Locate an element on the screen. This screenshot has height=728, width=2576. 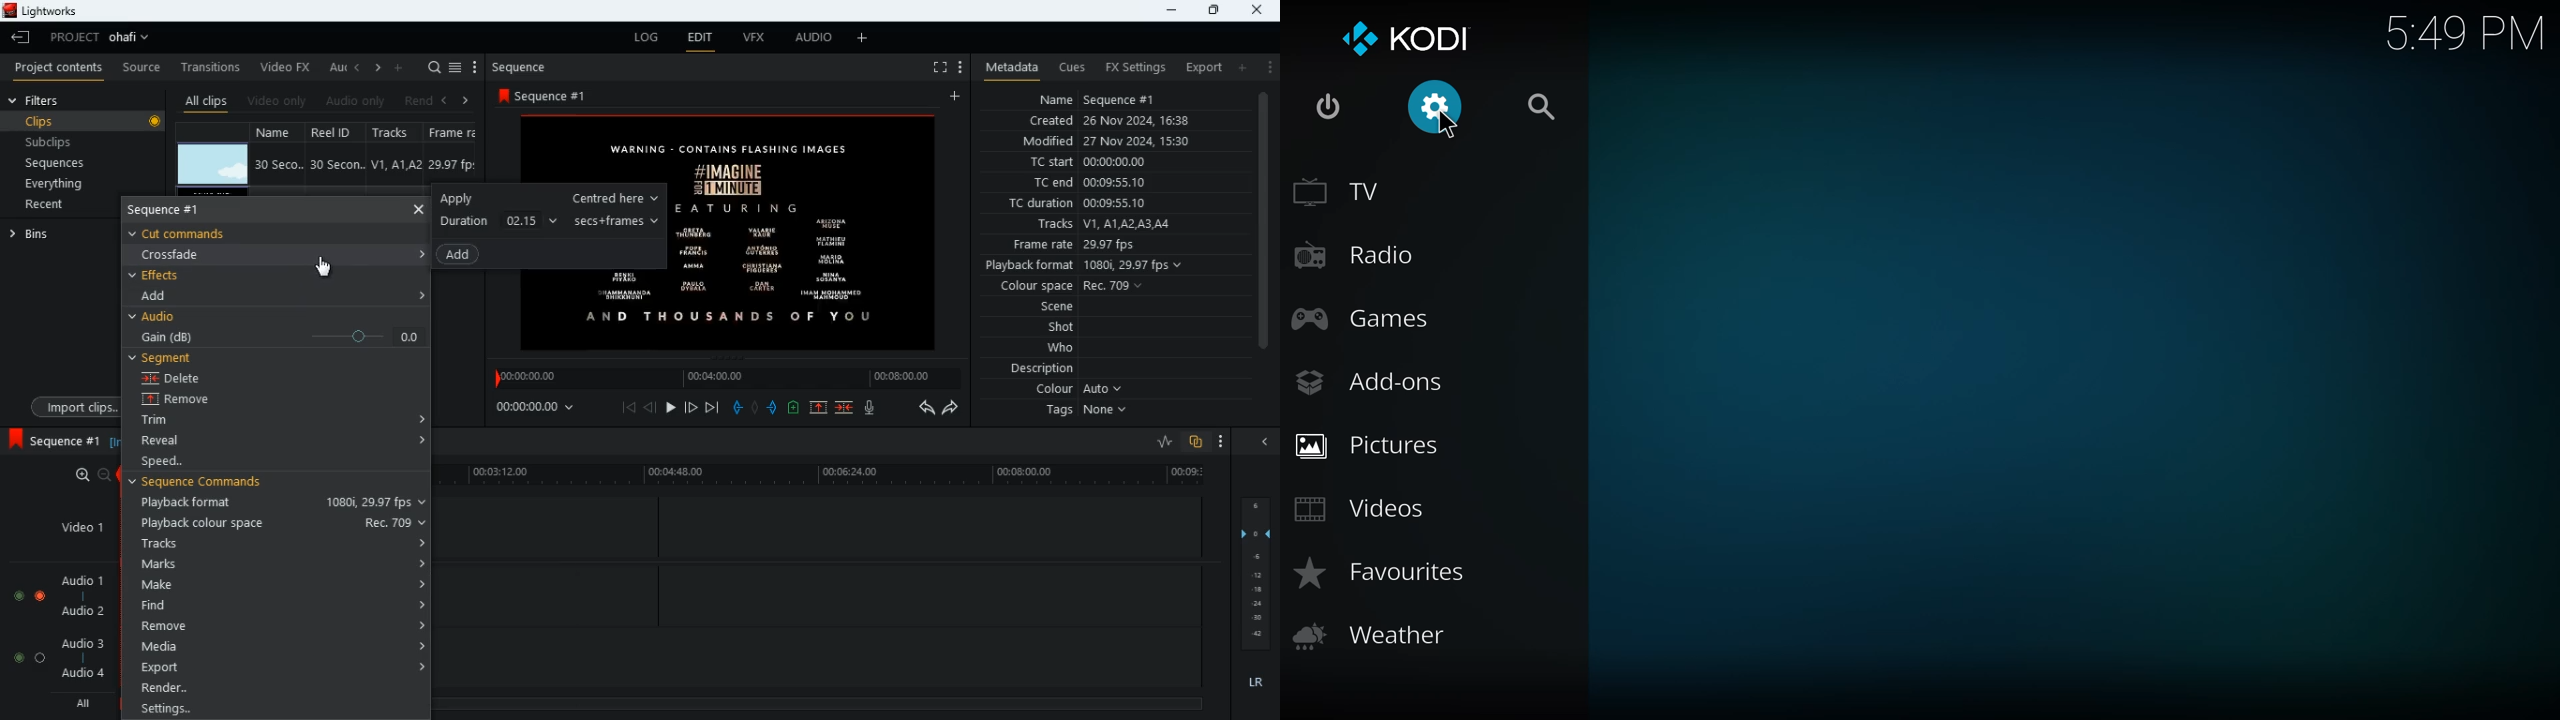
filters is located at coordinates (38, 100).